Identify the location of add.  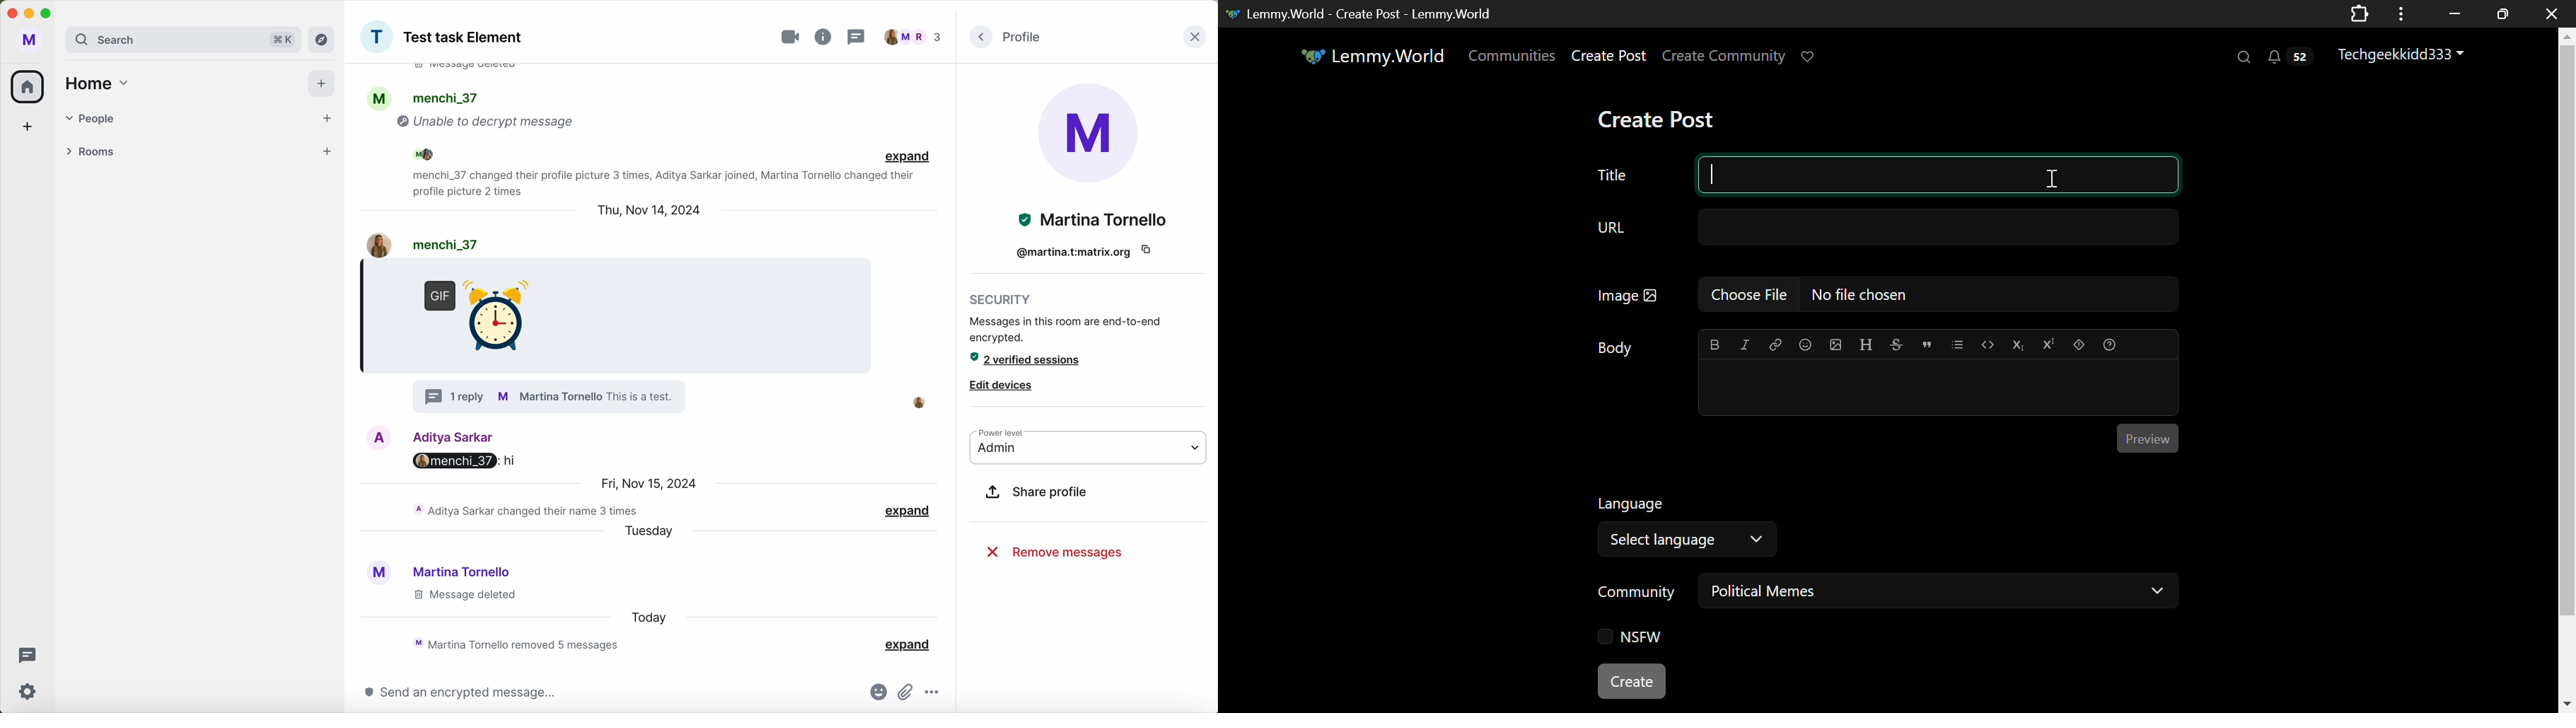
(27, 125).